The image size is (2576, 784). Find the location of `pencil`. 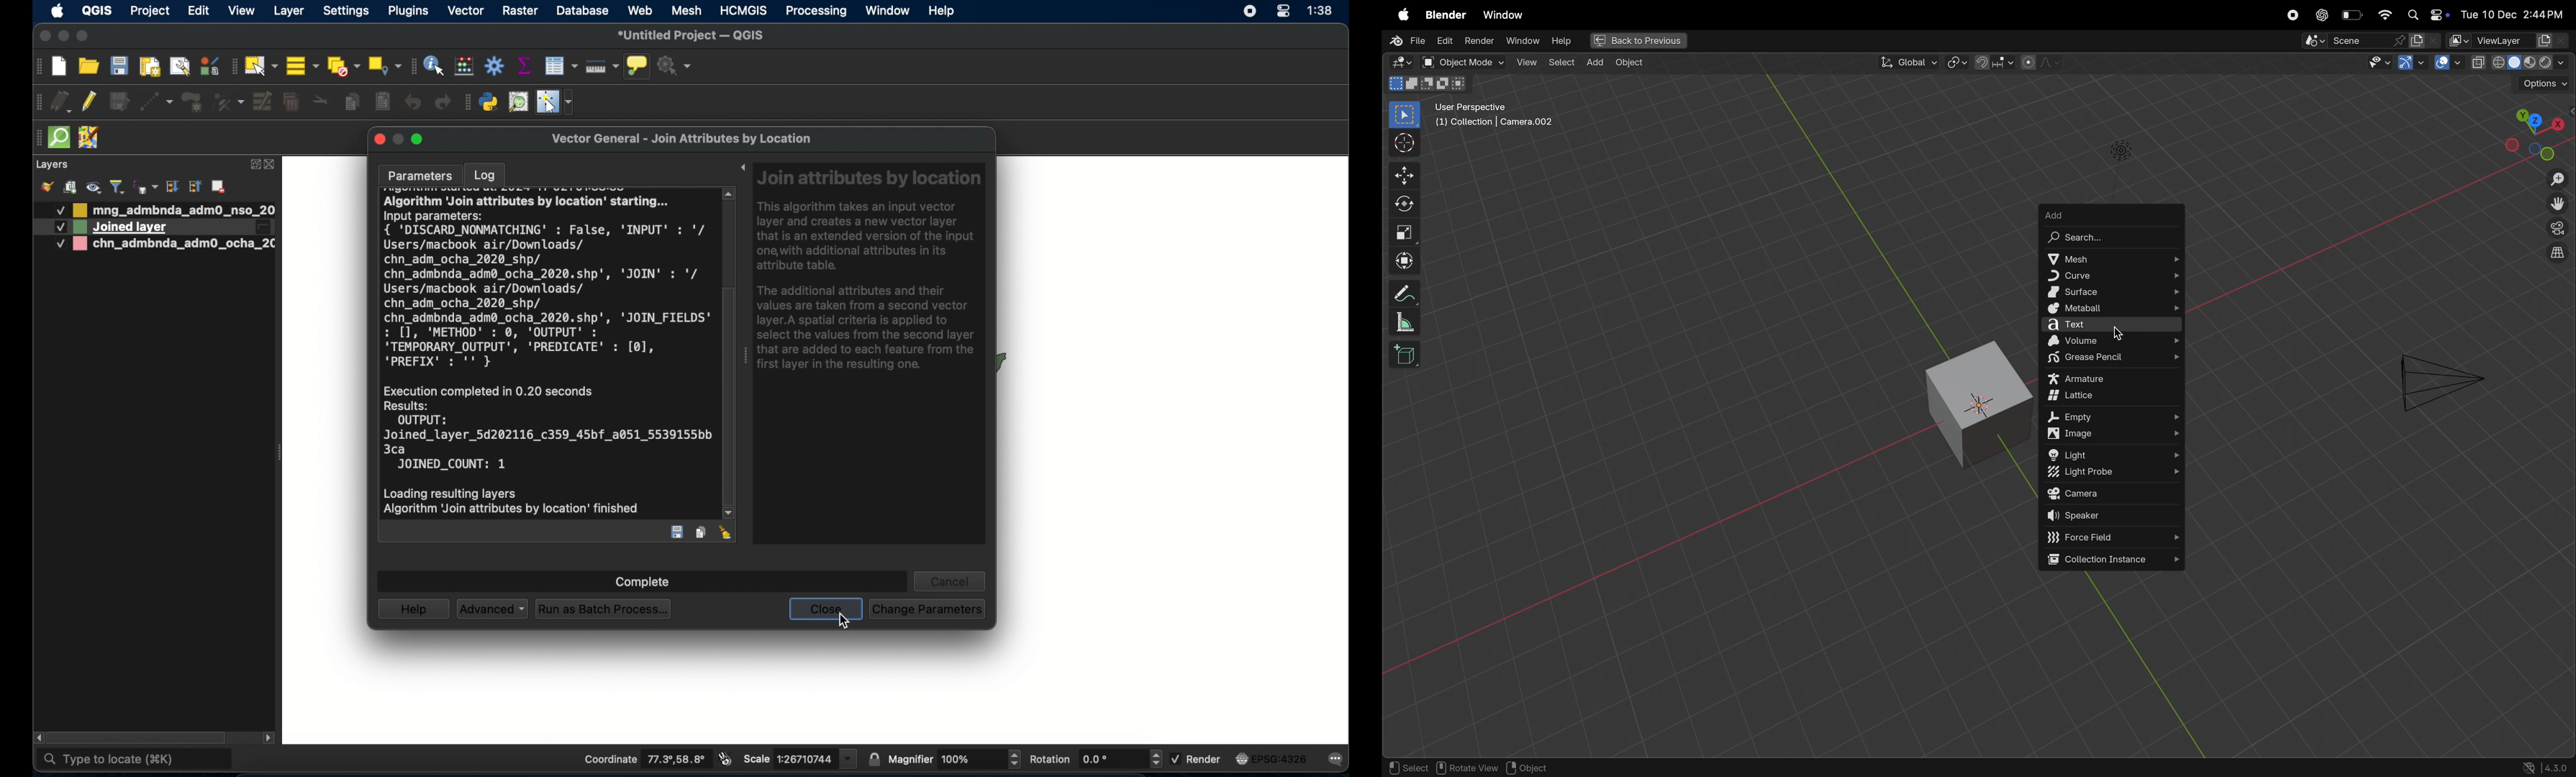

pencil is located at coordinates (1401, 293).